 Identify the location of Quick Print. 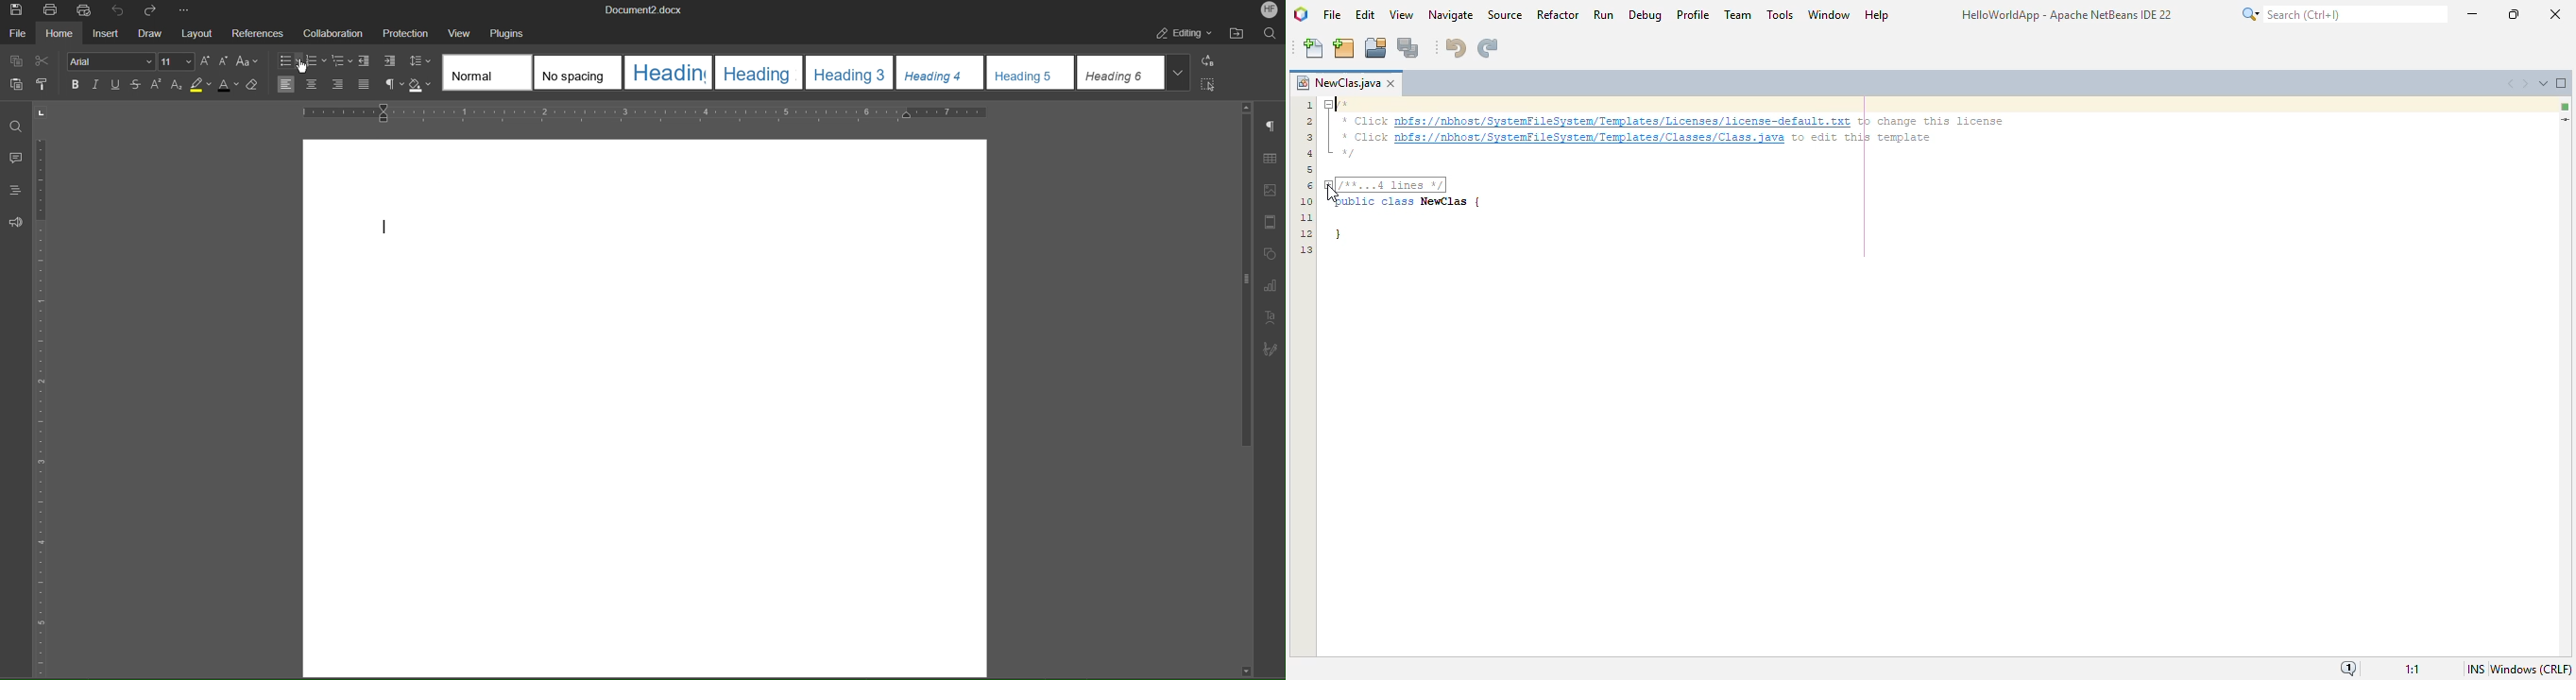
(87, 12).